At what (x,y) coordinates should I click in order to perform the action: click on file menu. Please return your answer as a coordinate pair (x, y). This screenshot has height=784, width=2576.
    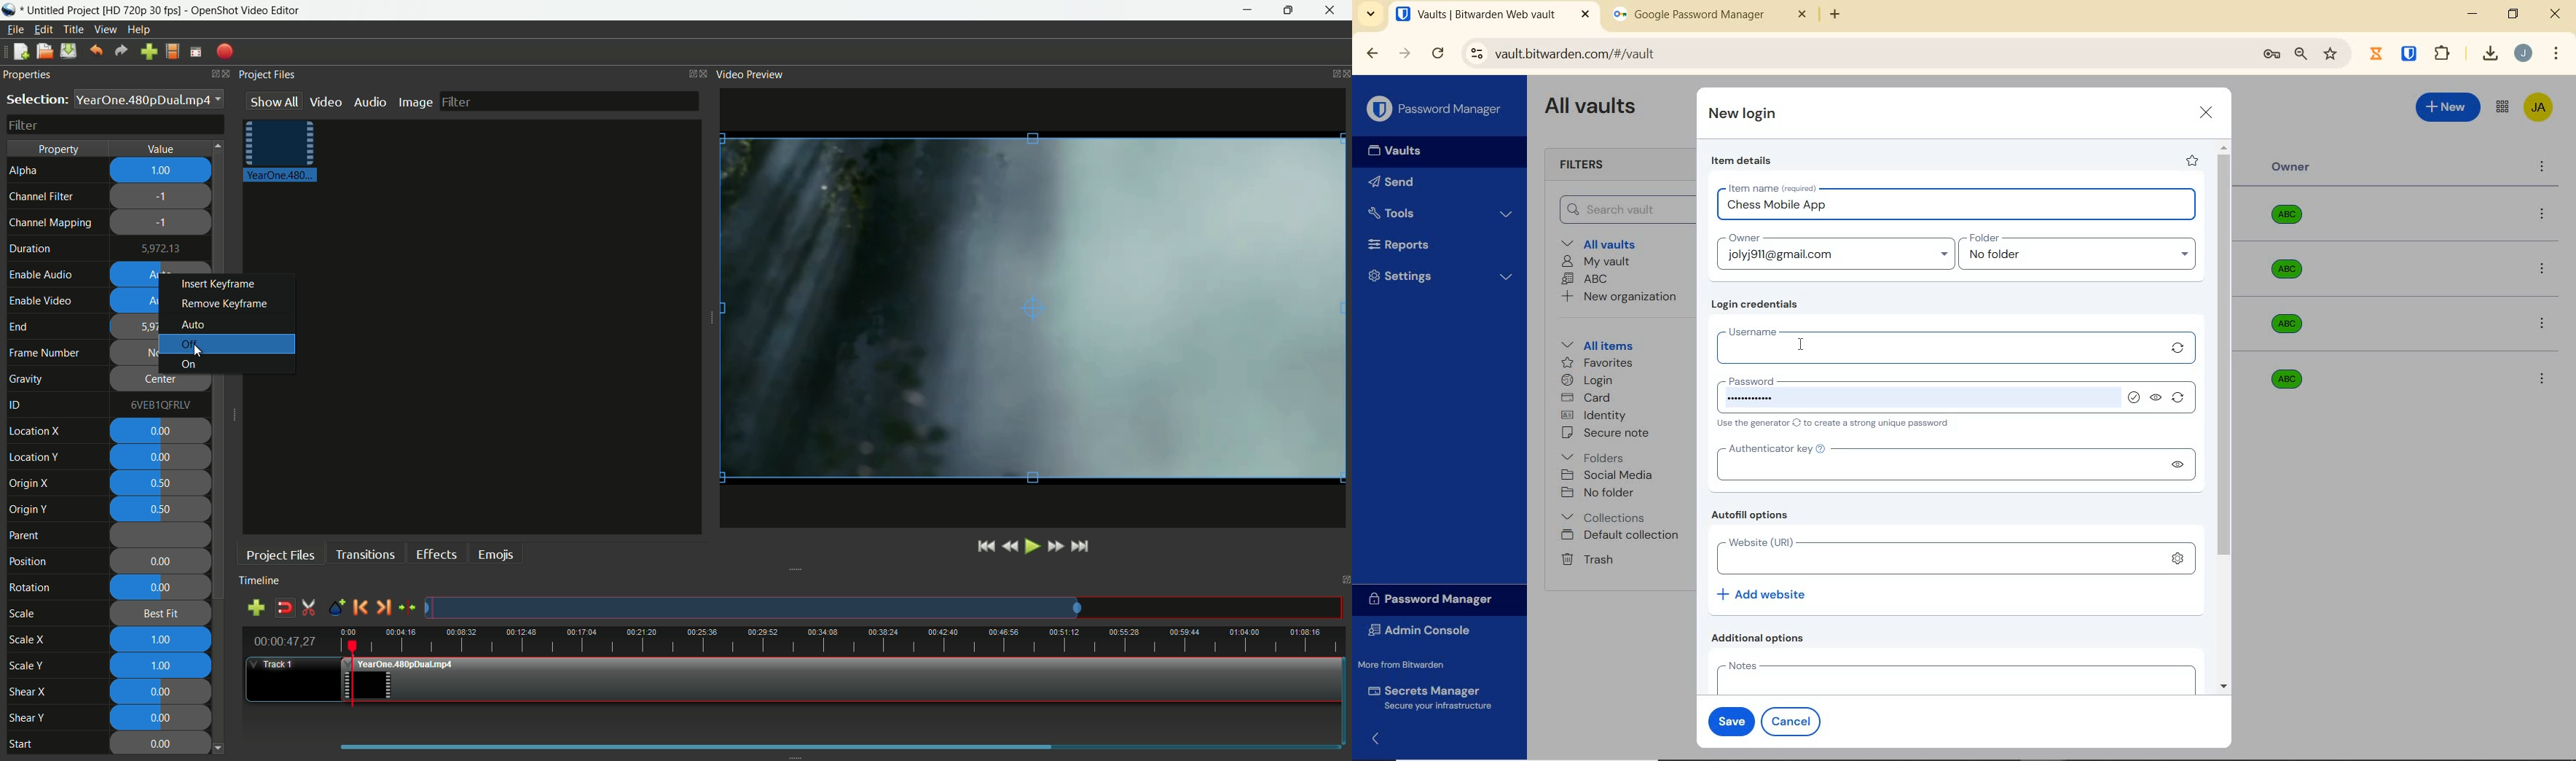
    Looking at the image, I should click on (15, 29).